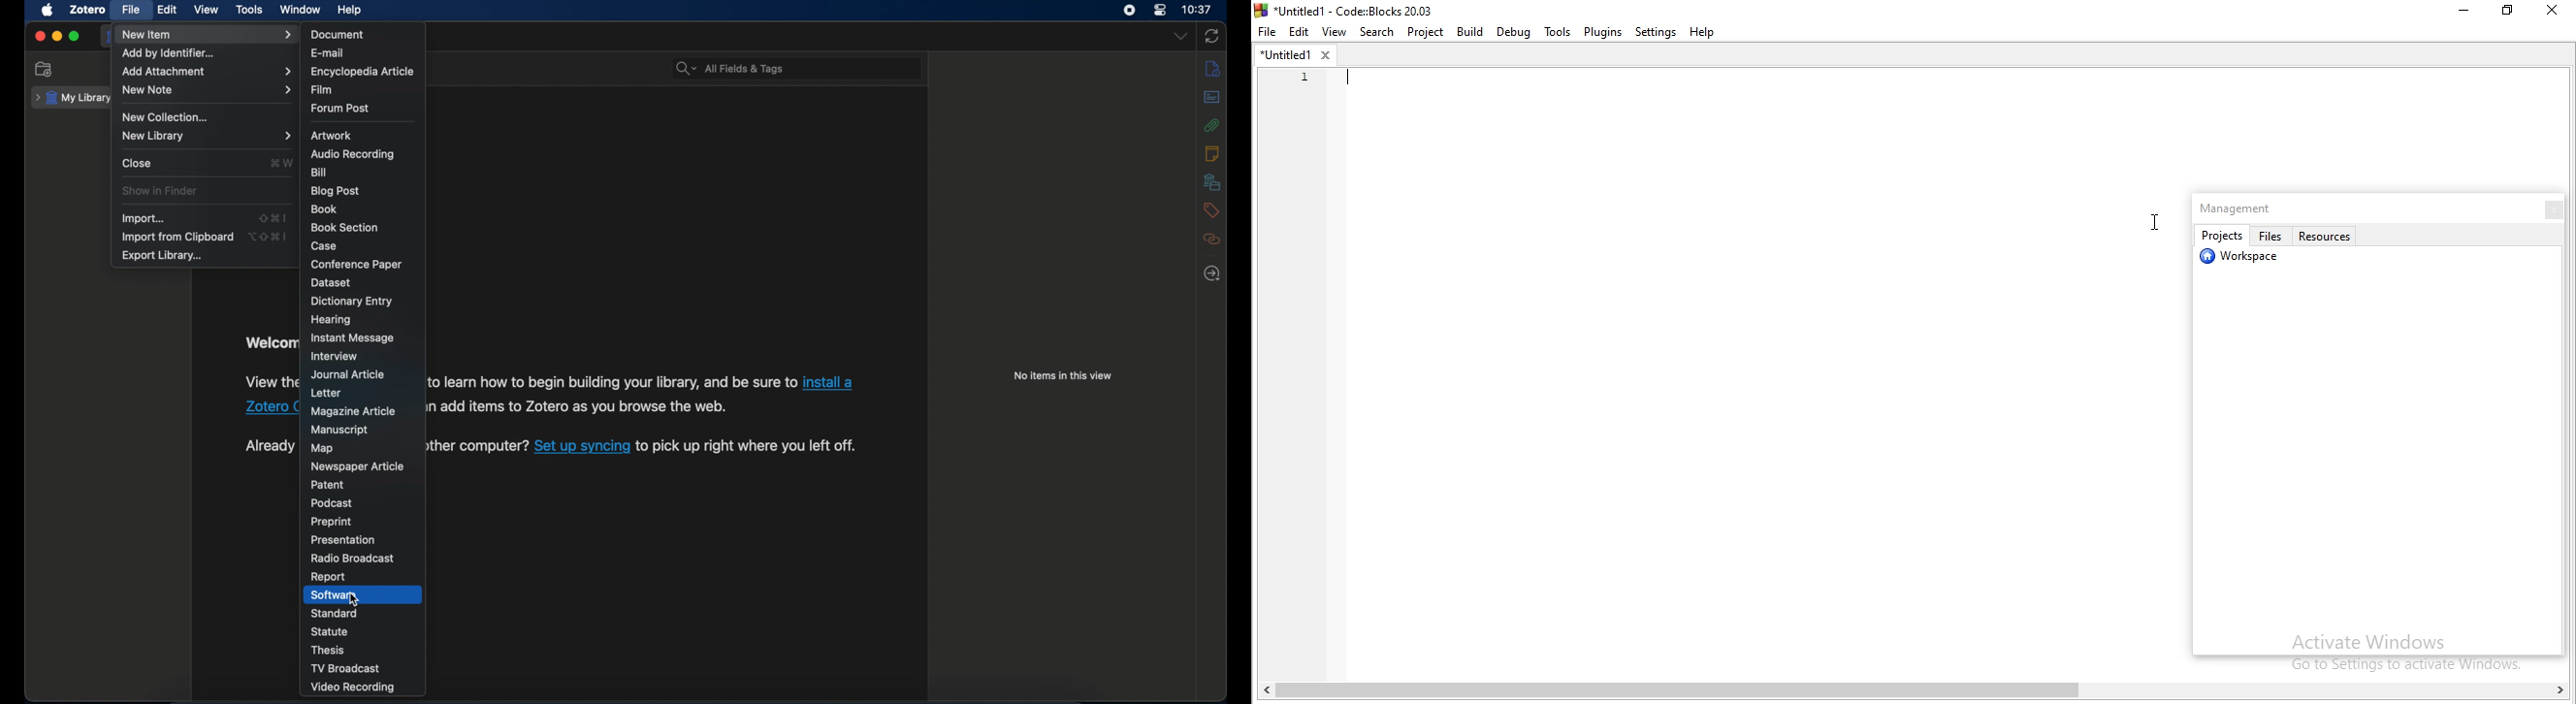 The width and height of the screenshot is (2576, 728). I want to click on welcome to zotero, so click(271, 342).